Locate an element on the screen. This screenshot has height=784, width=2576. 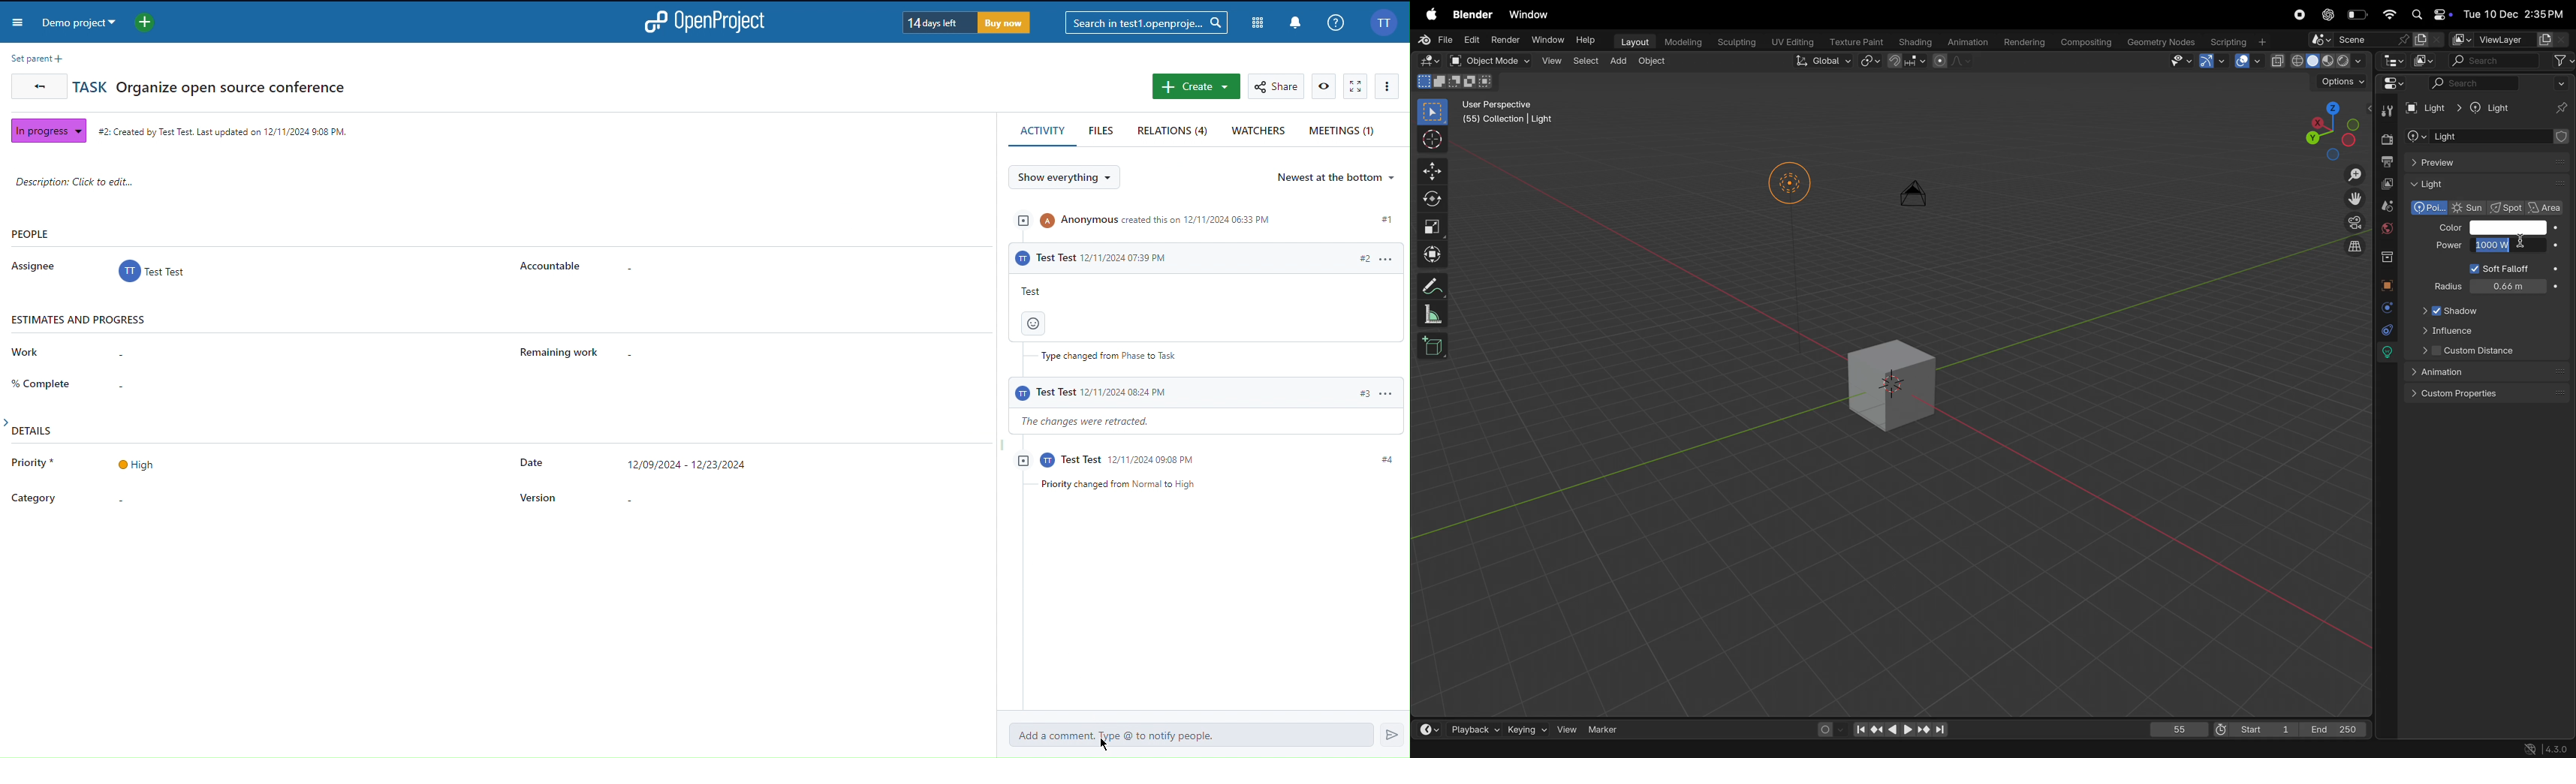
playback contorls is located at coordinates (1898, 727).